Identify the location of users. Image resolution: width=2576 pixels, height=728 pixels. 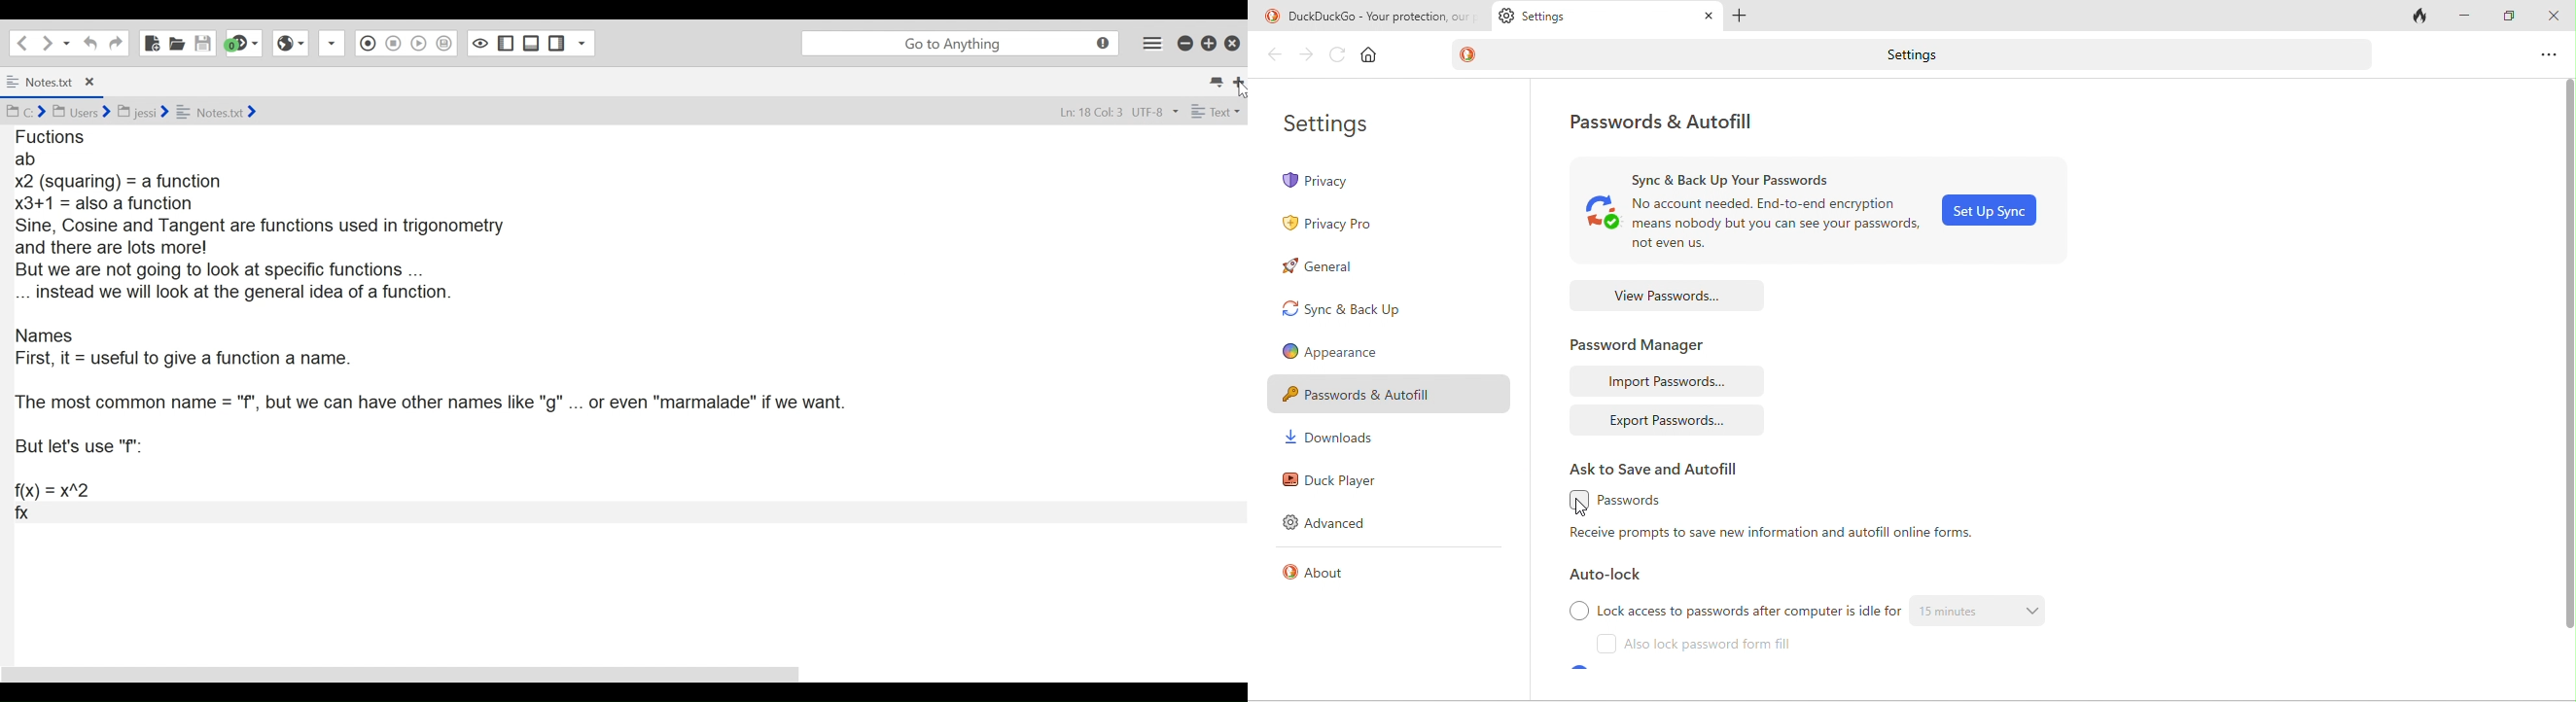
(81, 112).